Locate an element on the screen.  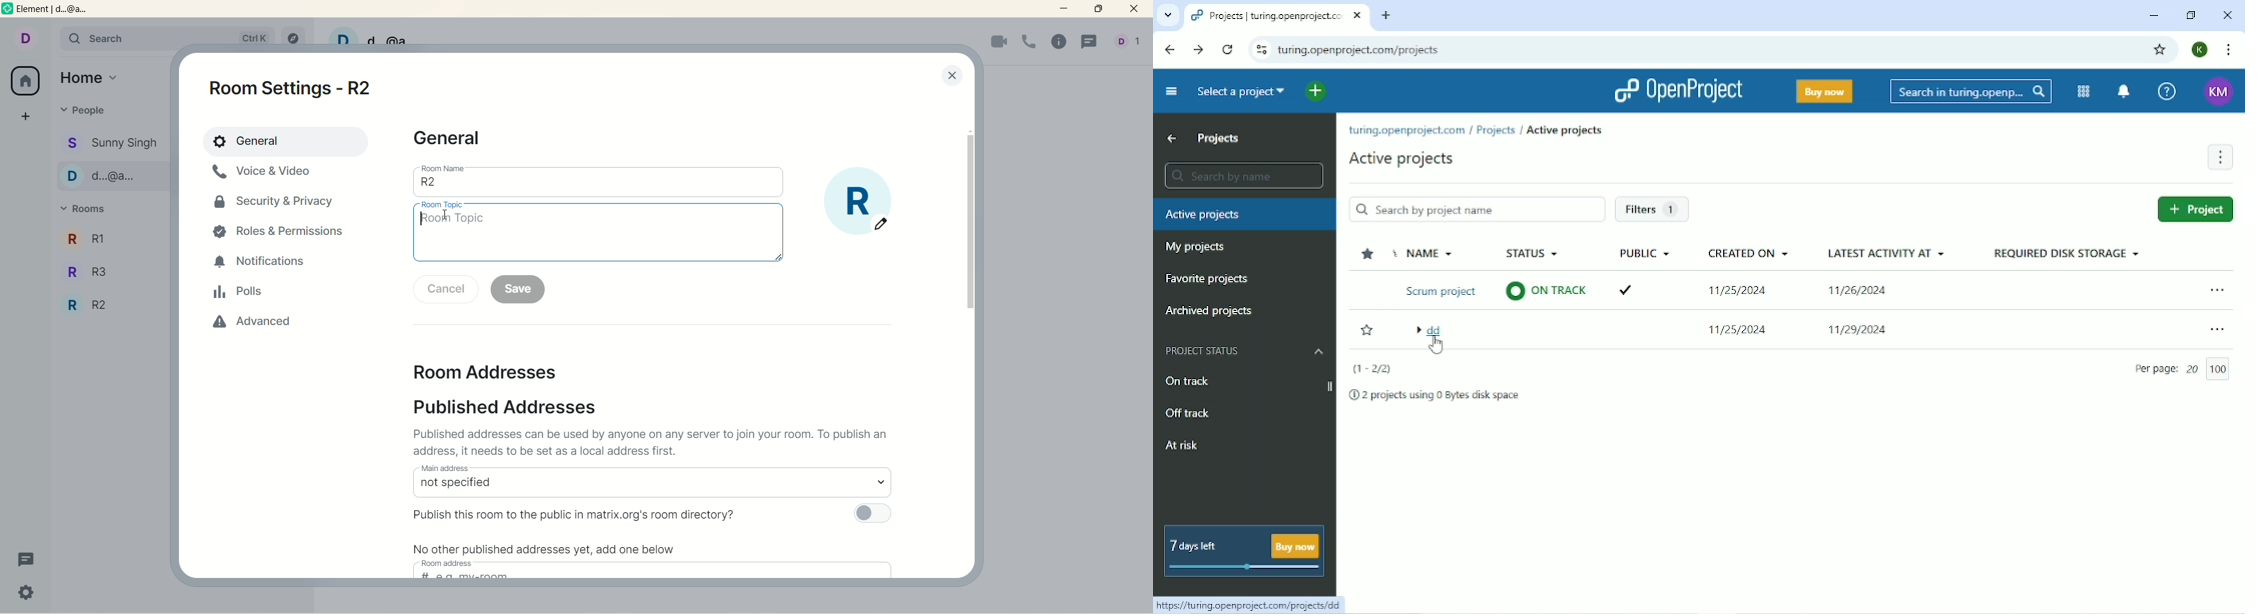
room topic is located at coordinates (599, 236).